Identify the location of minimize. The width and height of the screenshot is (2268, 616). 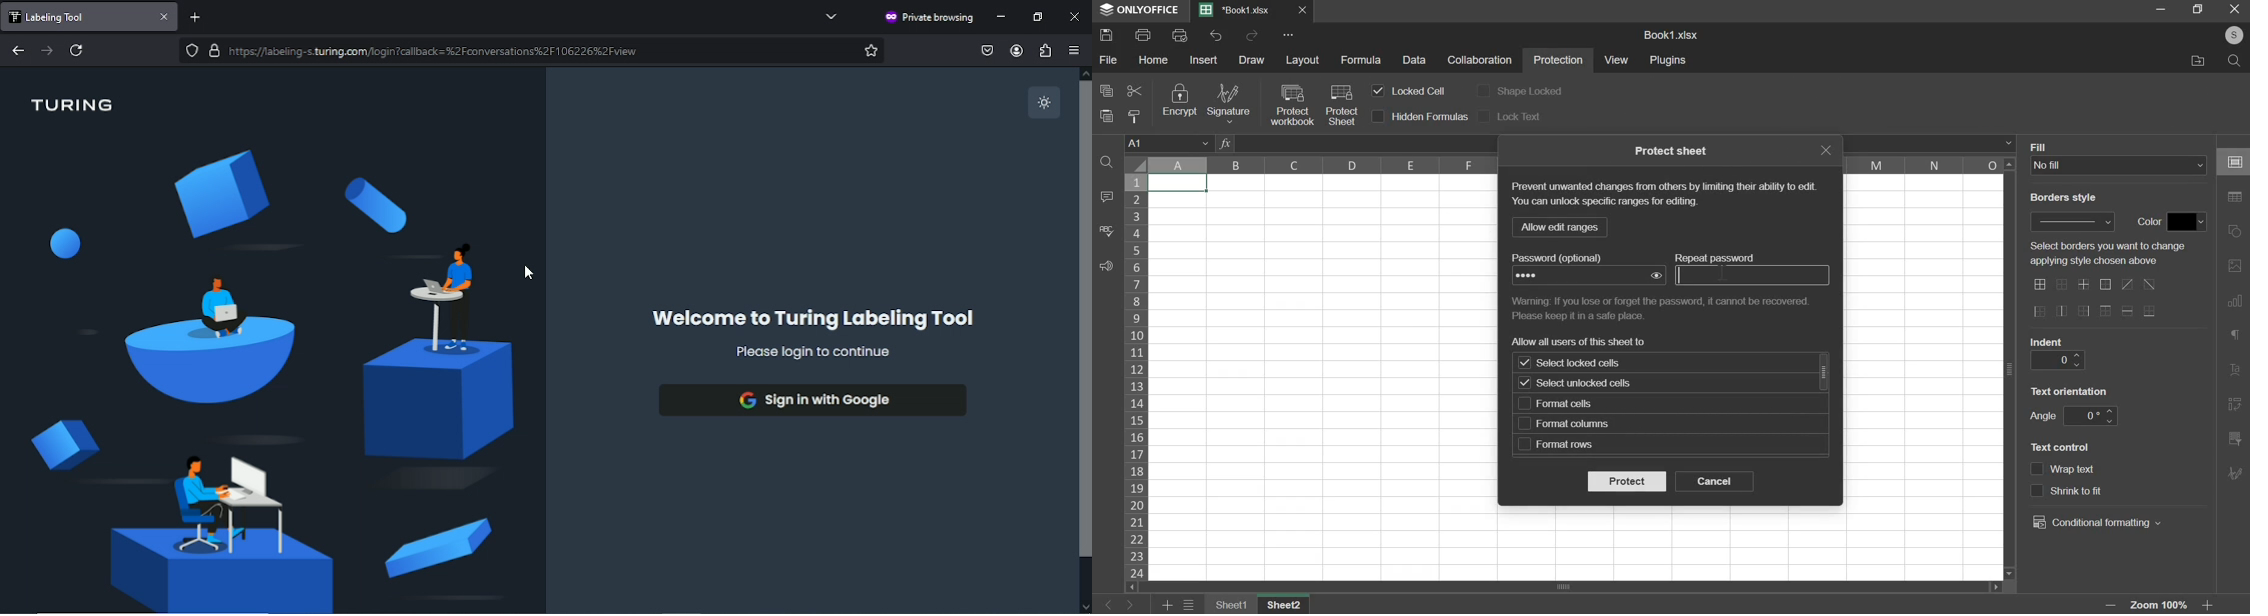
(1003, 17).